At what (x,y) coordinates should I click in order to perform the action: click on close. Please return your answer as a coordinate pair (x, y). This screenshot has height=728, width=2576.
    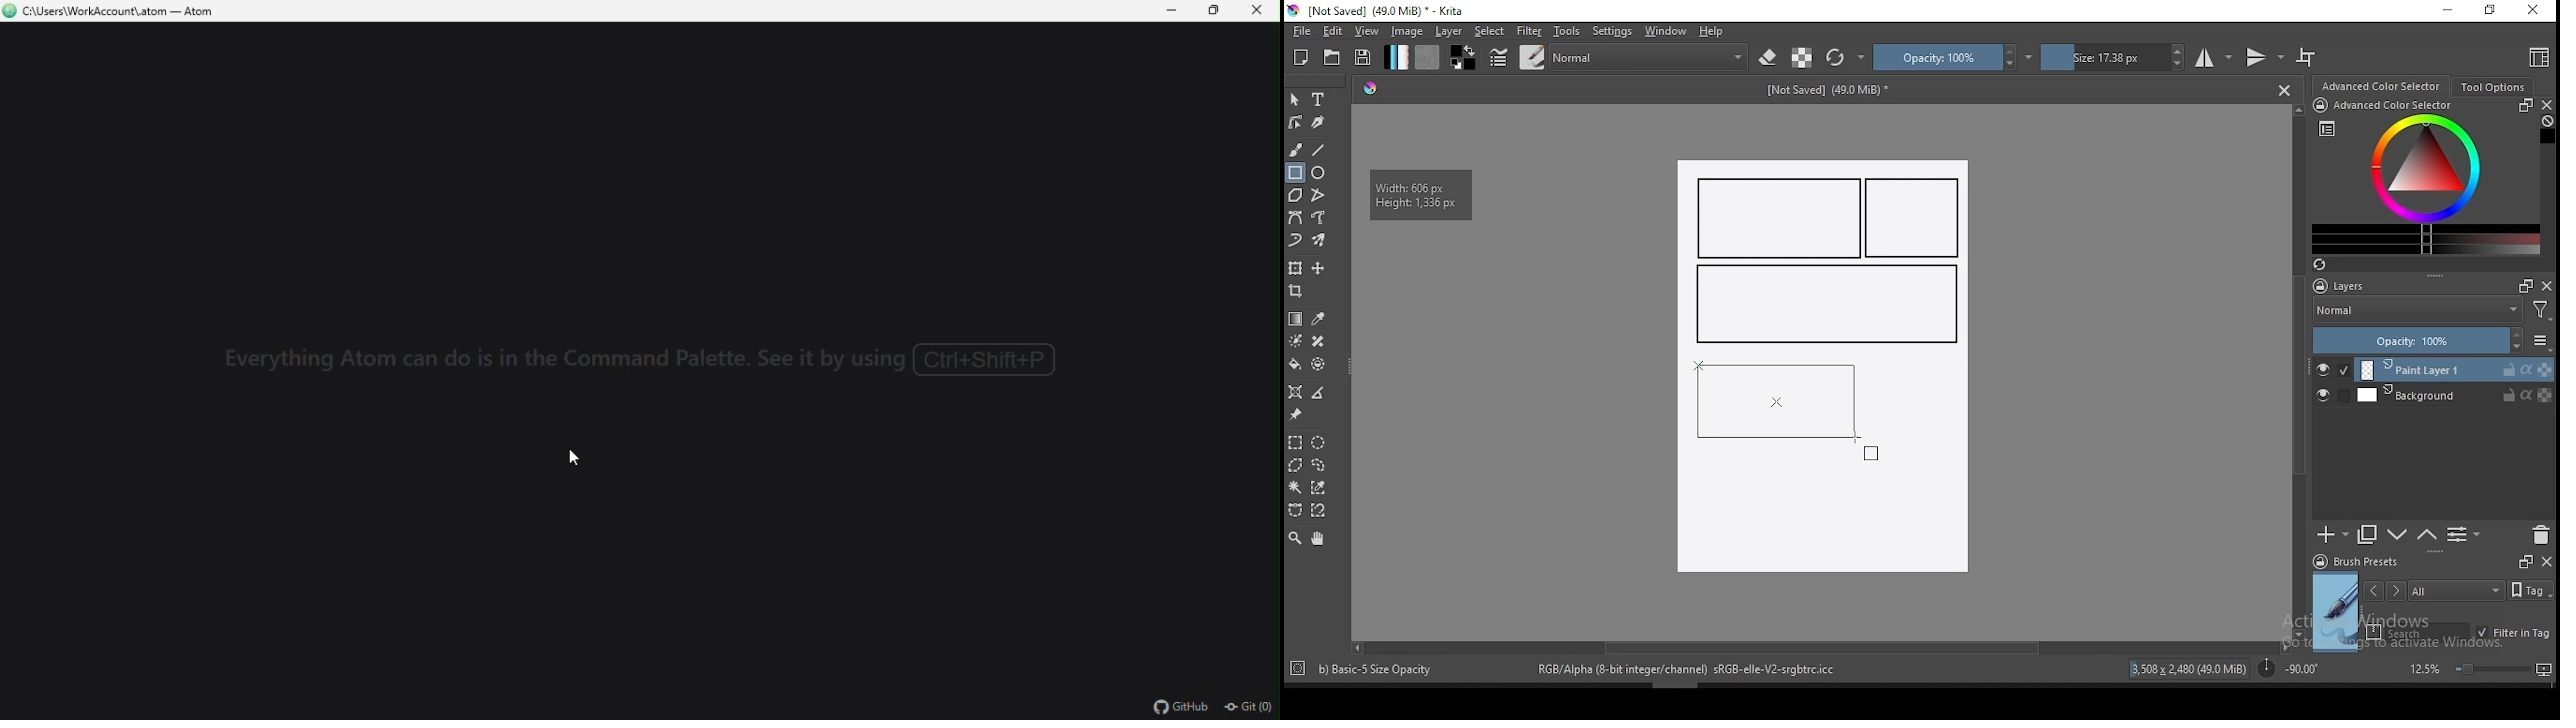
    Looking at the image, I should click on (1258, 13).